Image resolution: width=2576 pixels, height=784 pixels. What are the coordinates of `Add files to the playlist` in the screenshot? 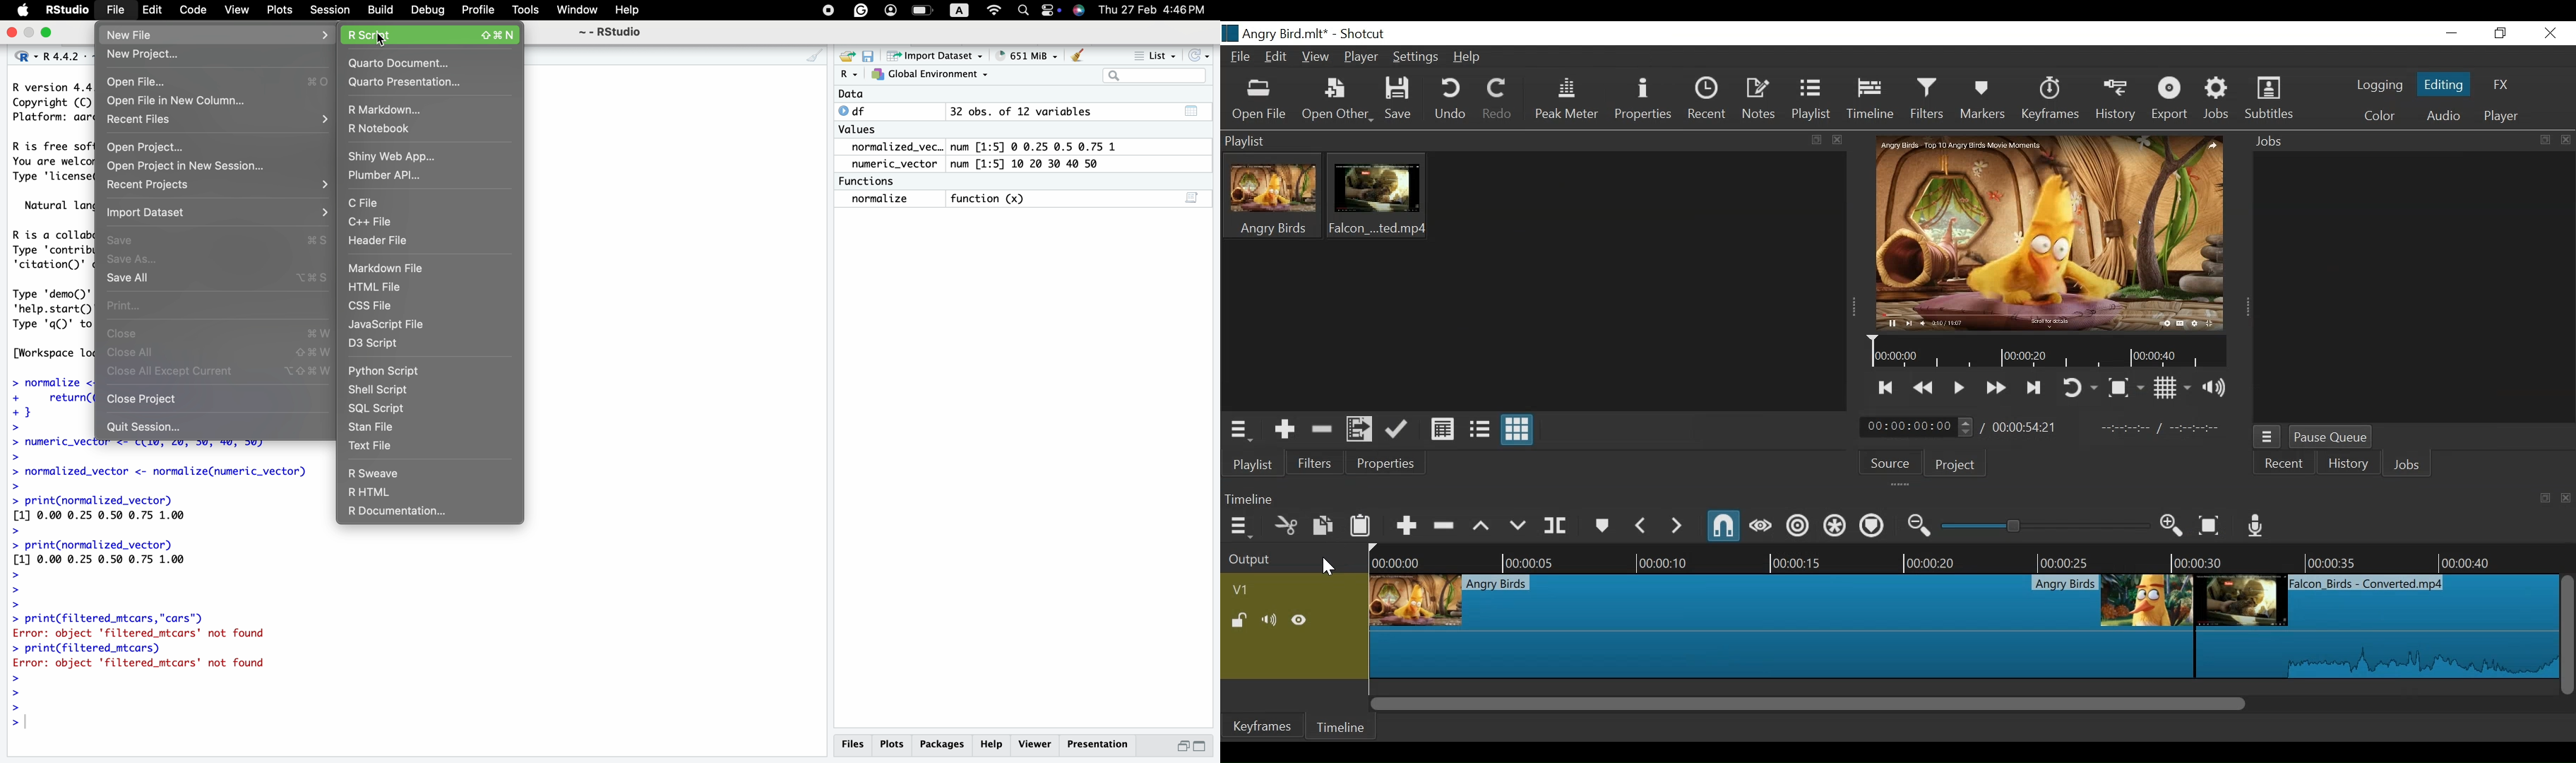 It's located at (1359, 430).